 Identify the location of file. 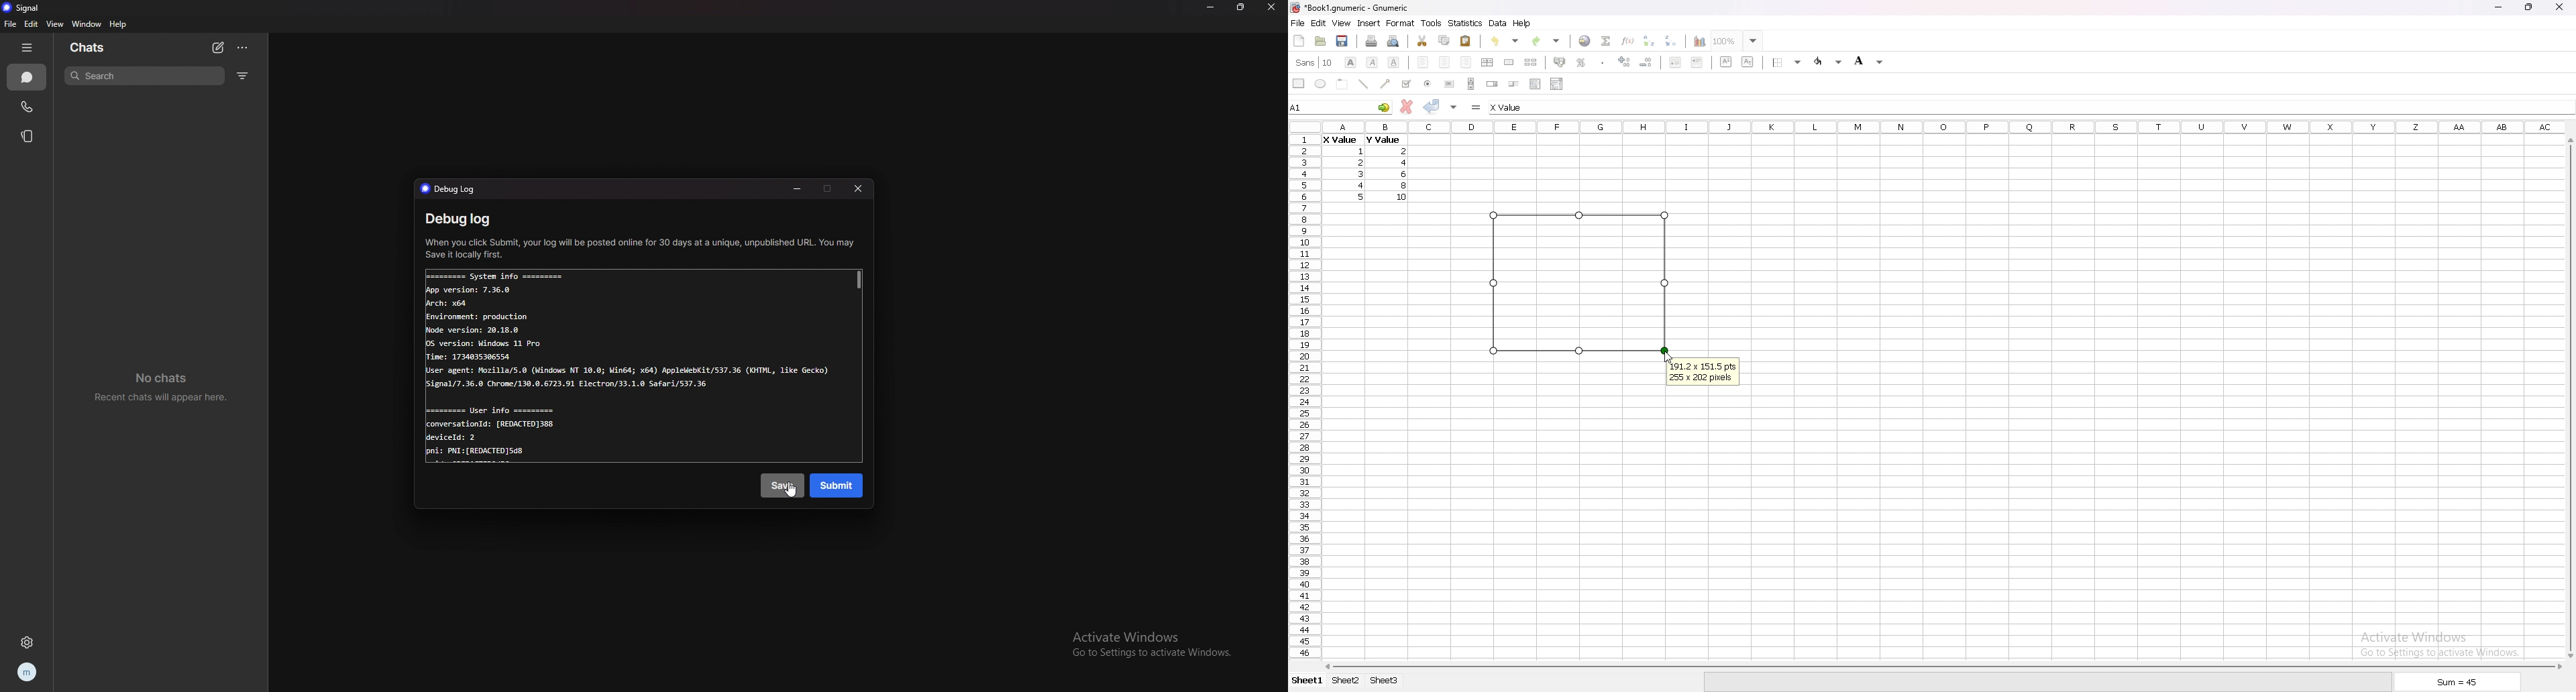
(1297, 23).